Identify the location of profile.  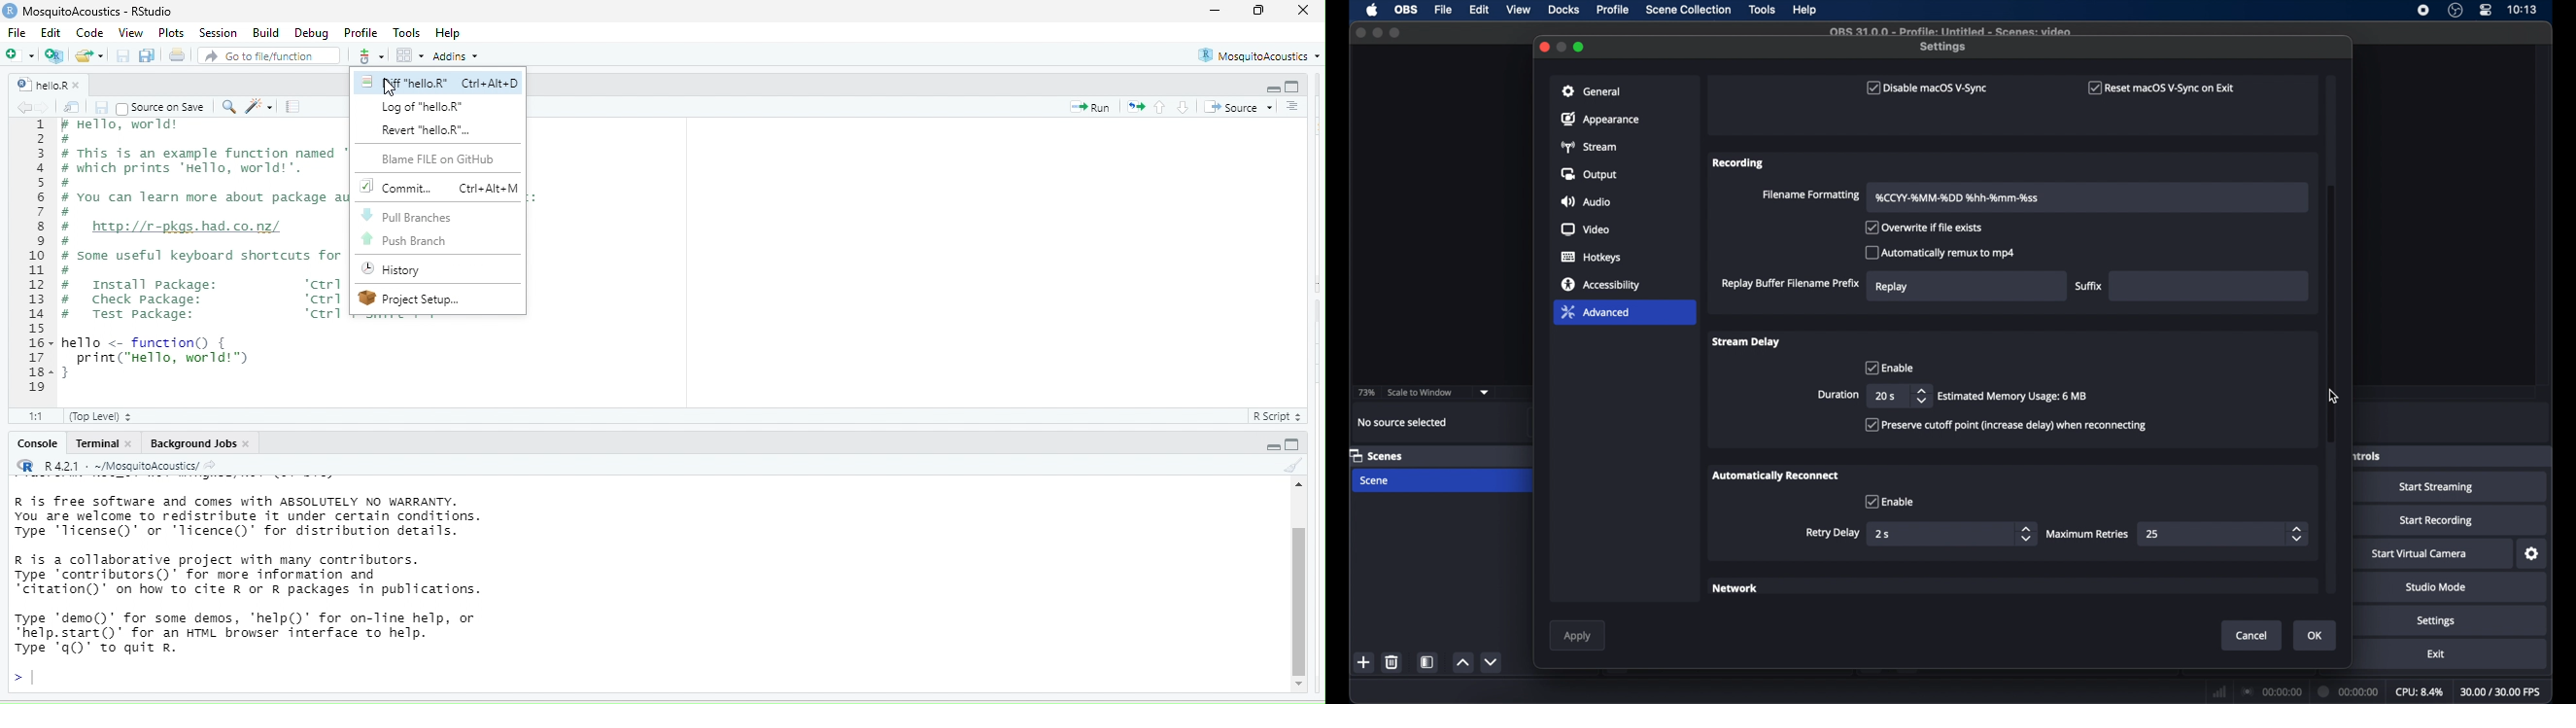
(1614, 10).